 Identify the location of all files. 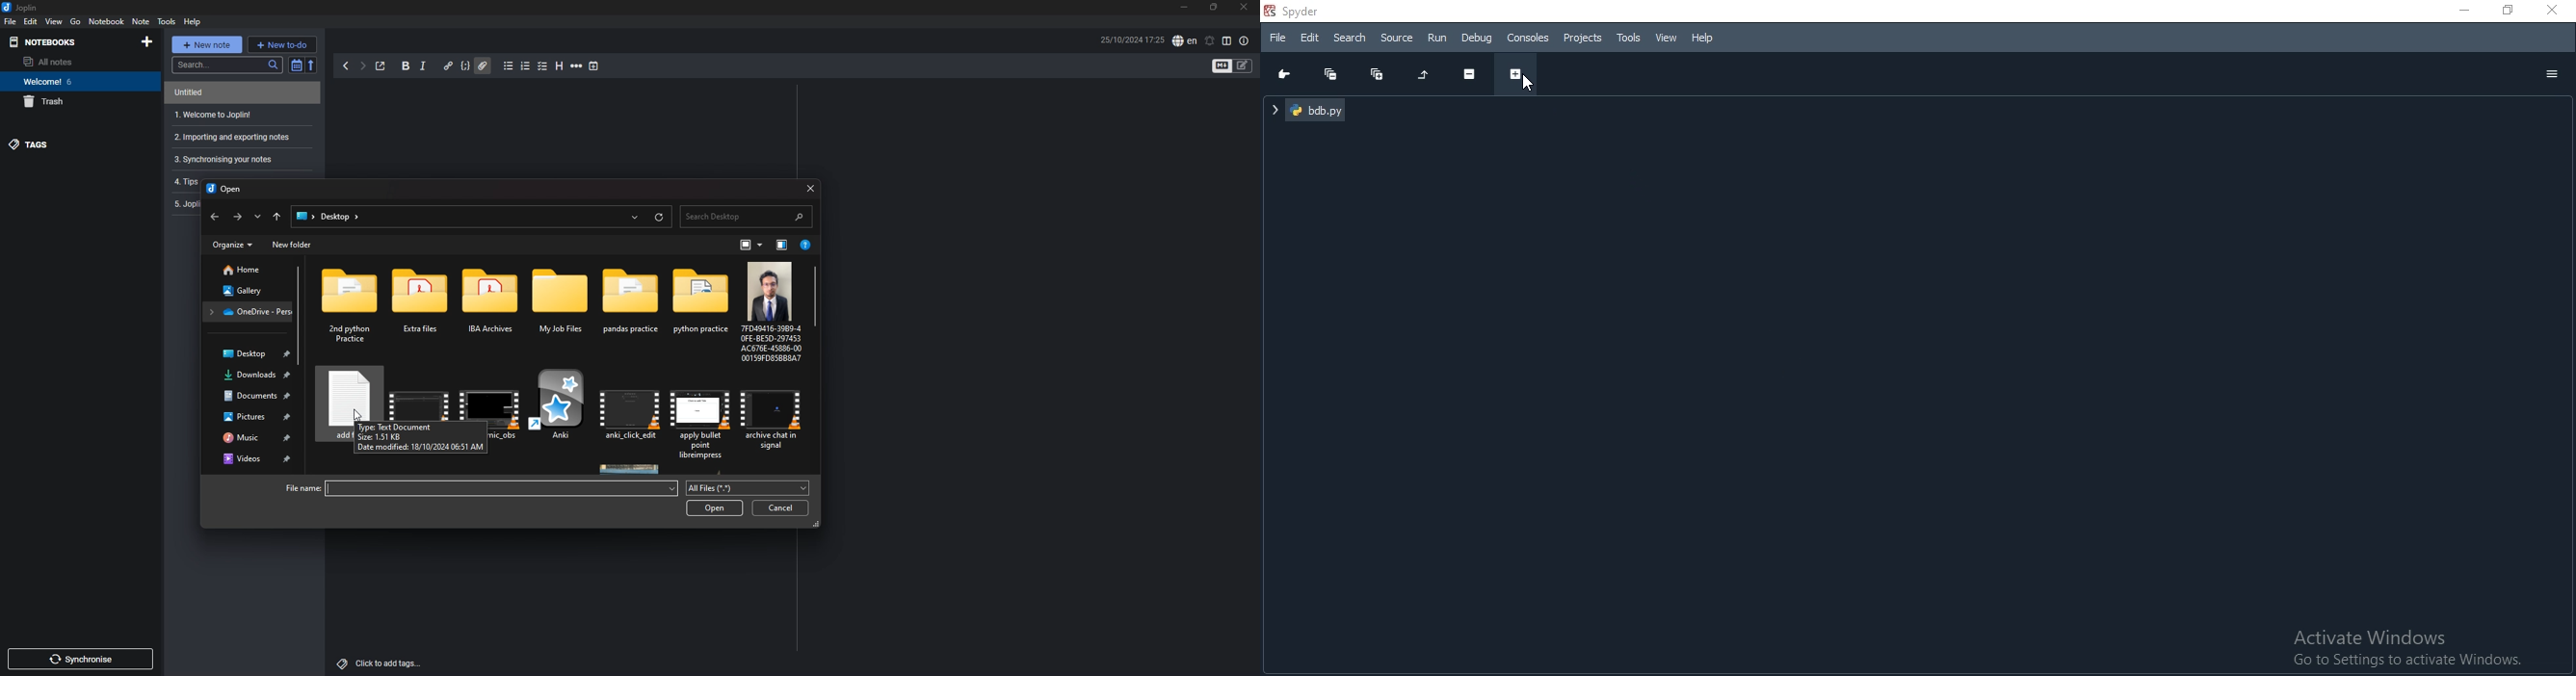
(747, 488).